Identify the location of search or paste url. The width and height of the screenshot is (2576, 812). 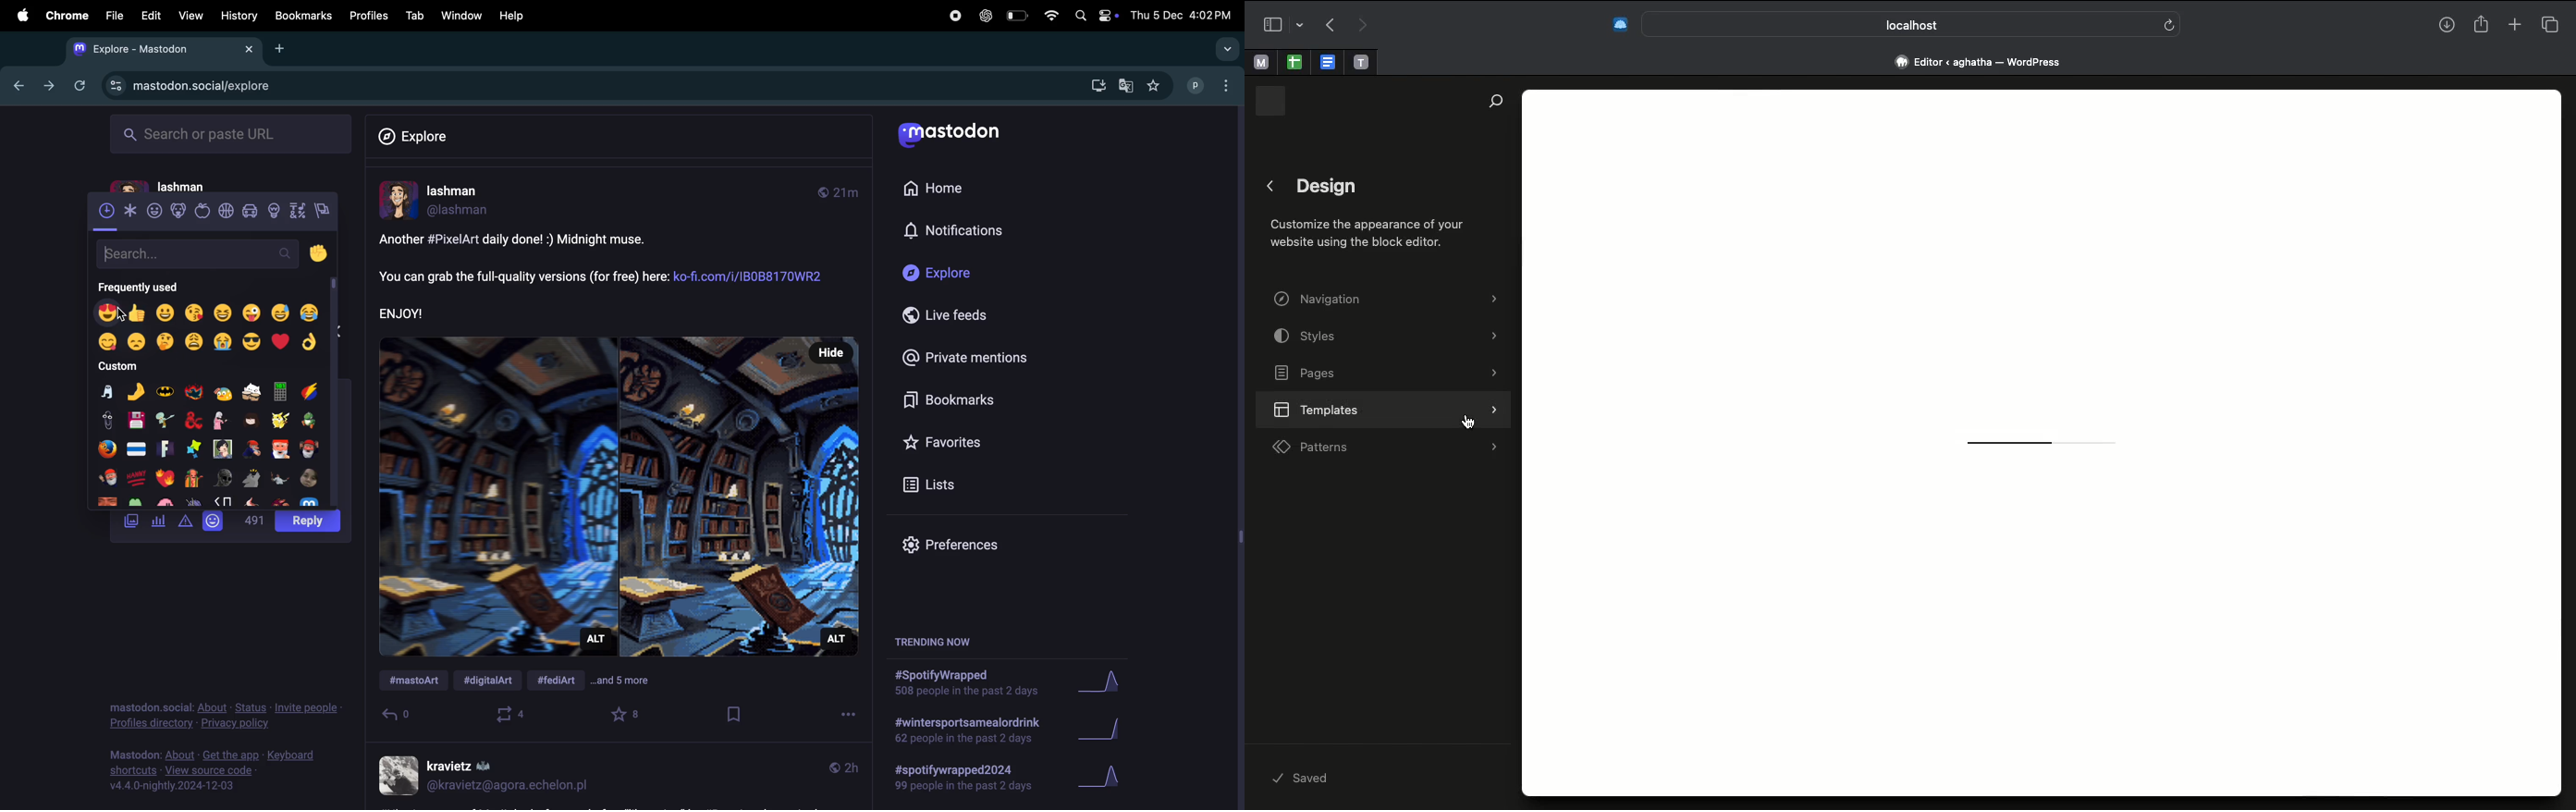
(230, 133).